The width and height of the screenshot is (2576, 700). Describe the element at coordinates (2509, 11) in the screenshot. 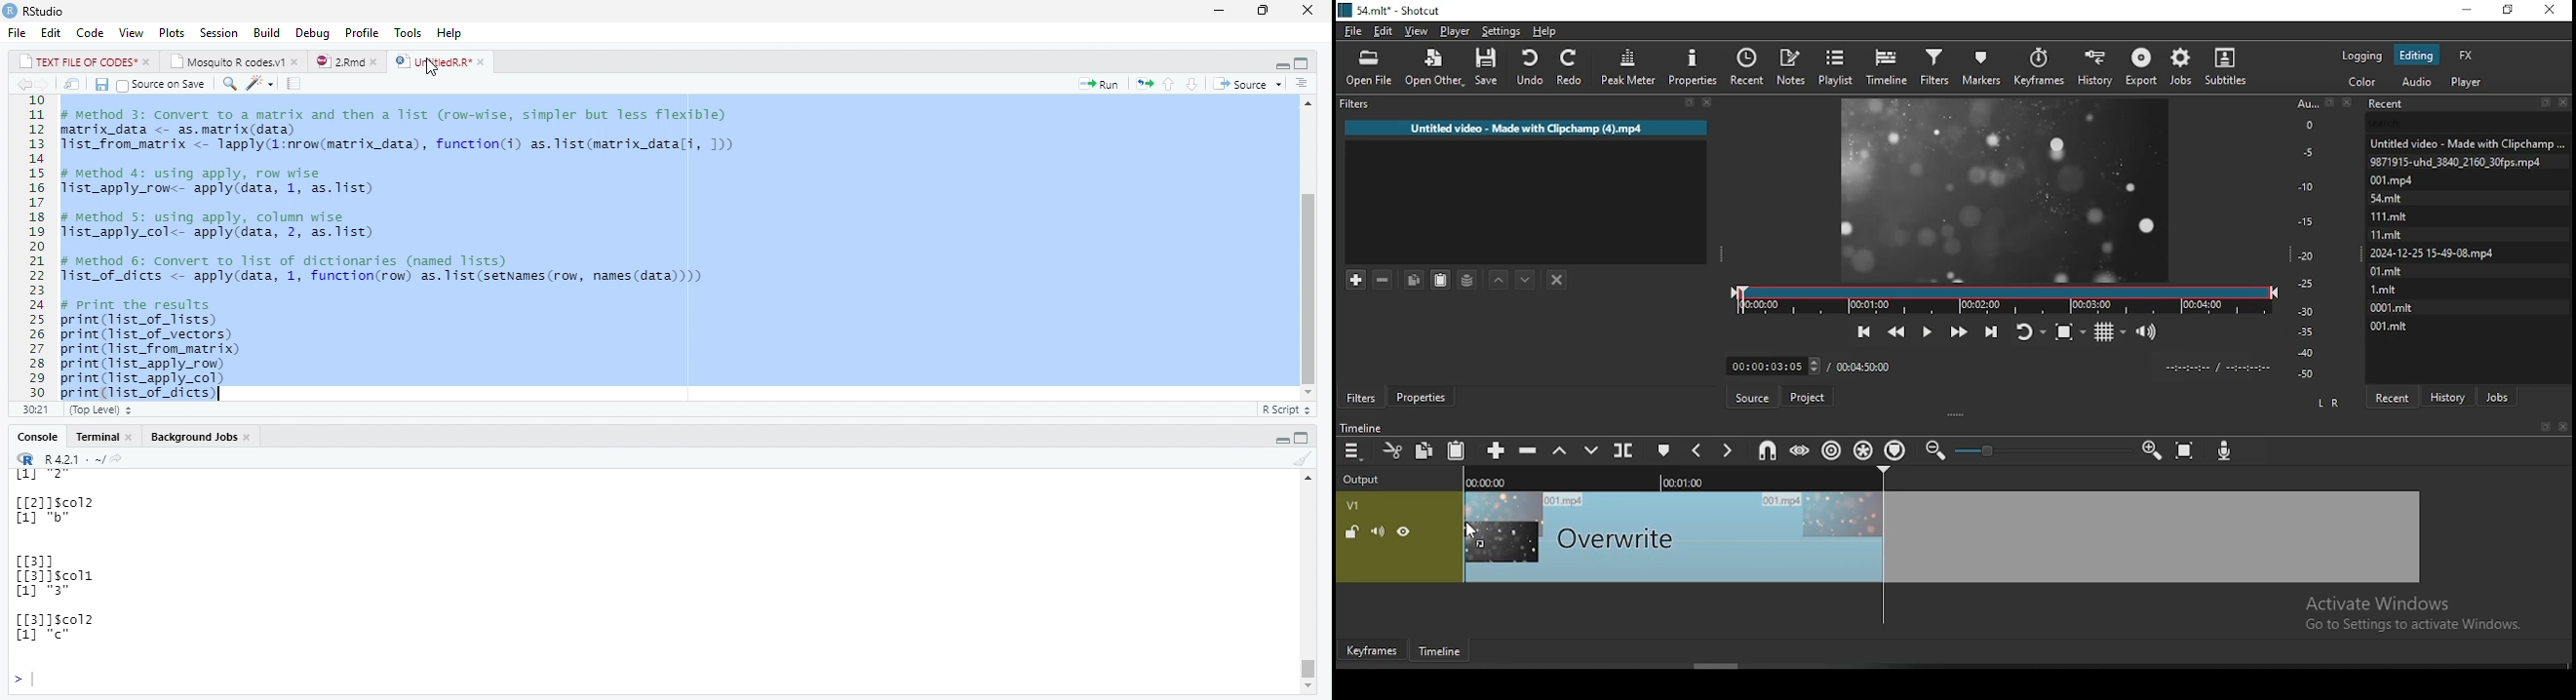

I see `restore` at that location.